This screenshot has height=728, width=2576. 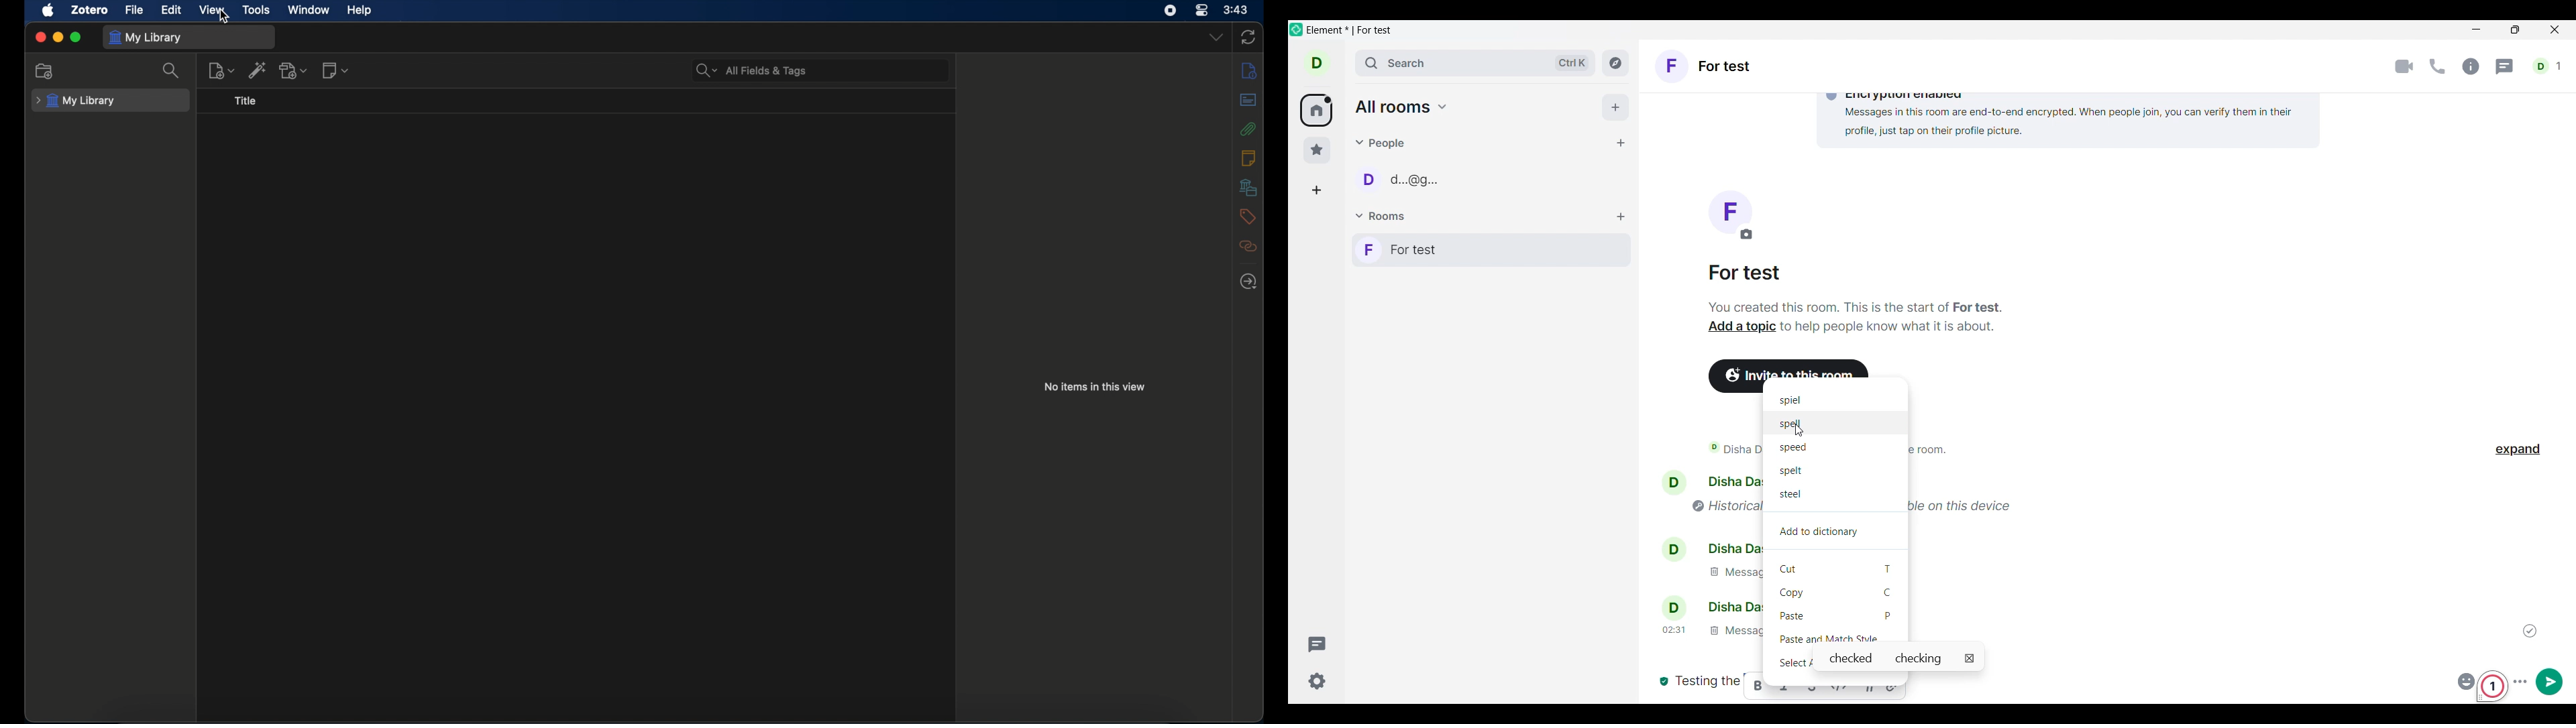 I want to click on to help people know what it is about, so click(x=1890, y=330).